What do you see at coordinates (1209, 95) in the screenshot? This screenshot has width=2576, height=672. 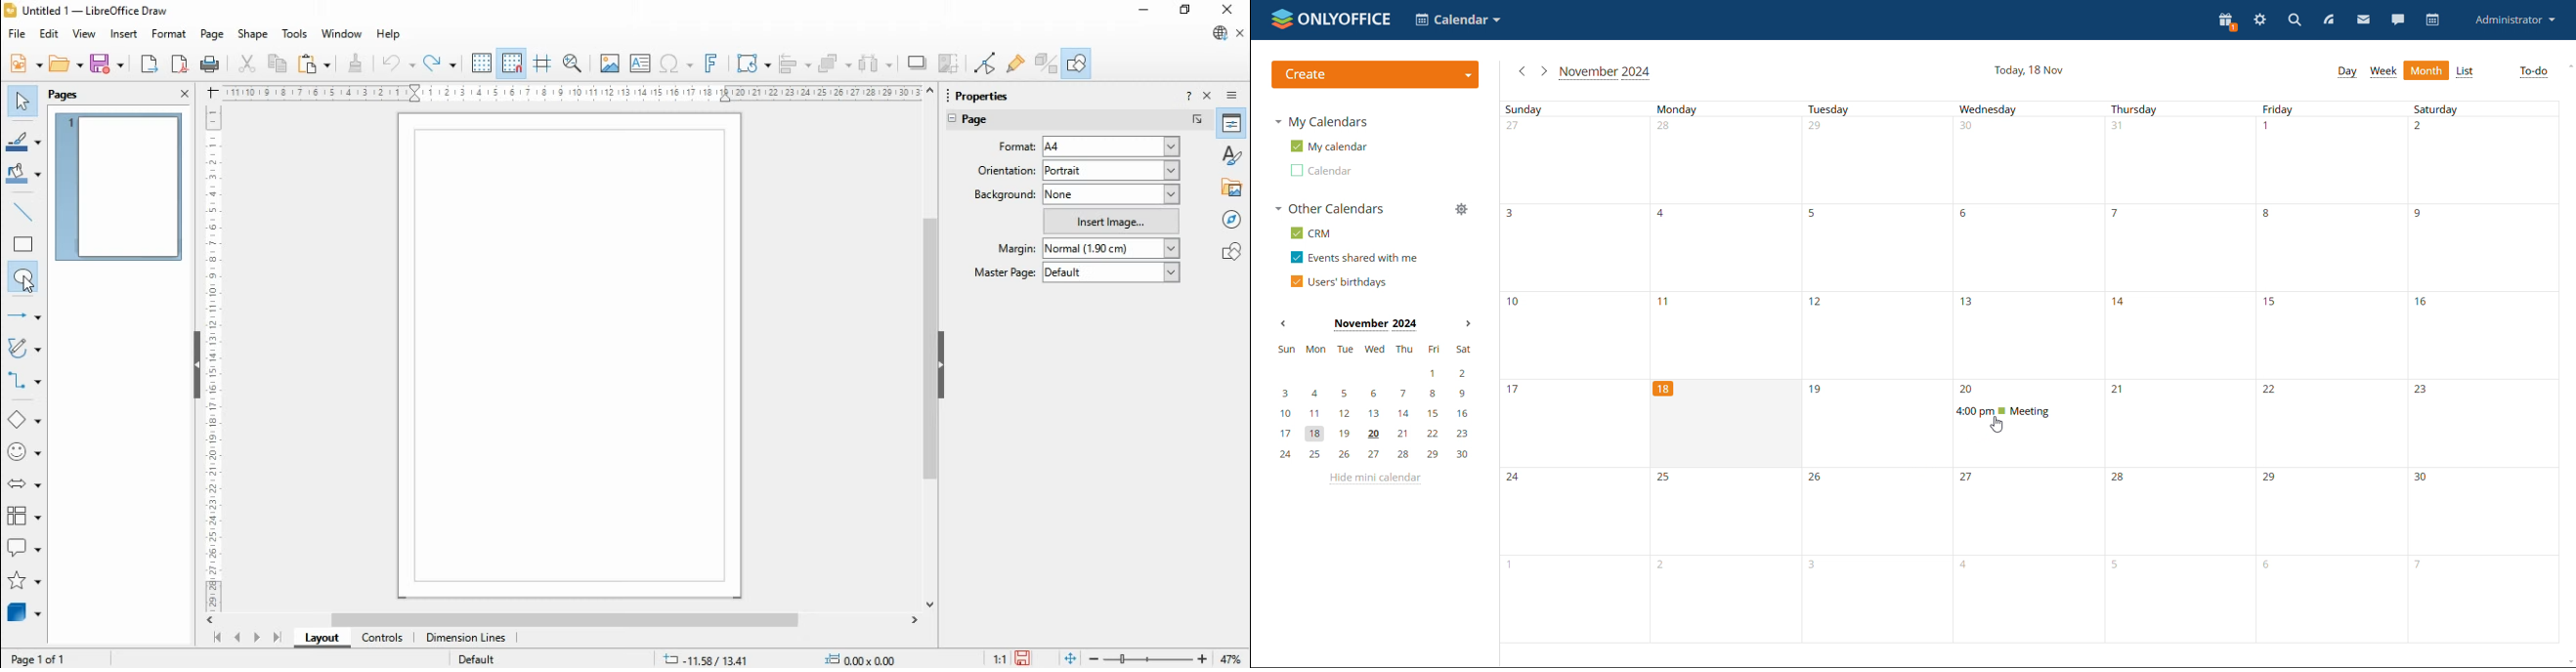 I see `close sidebar deck` at bounding box center [1209, 95].